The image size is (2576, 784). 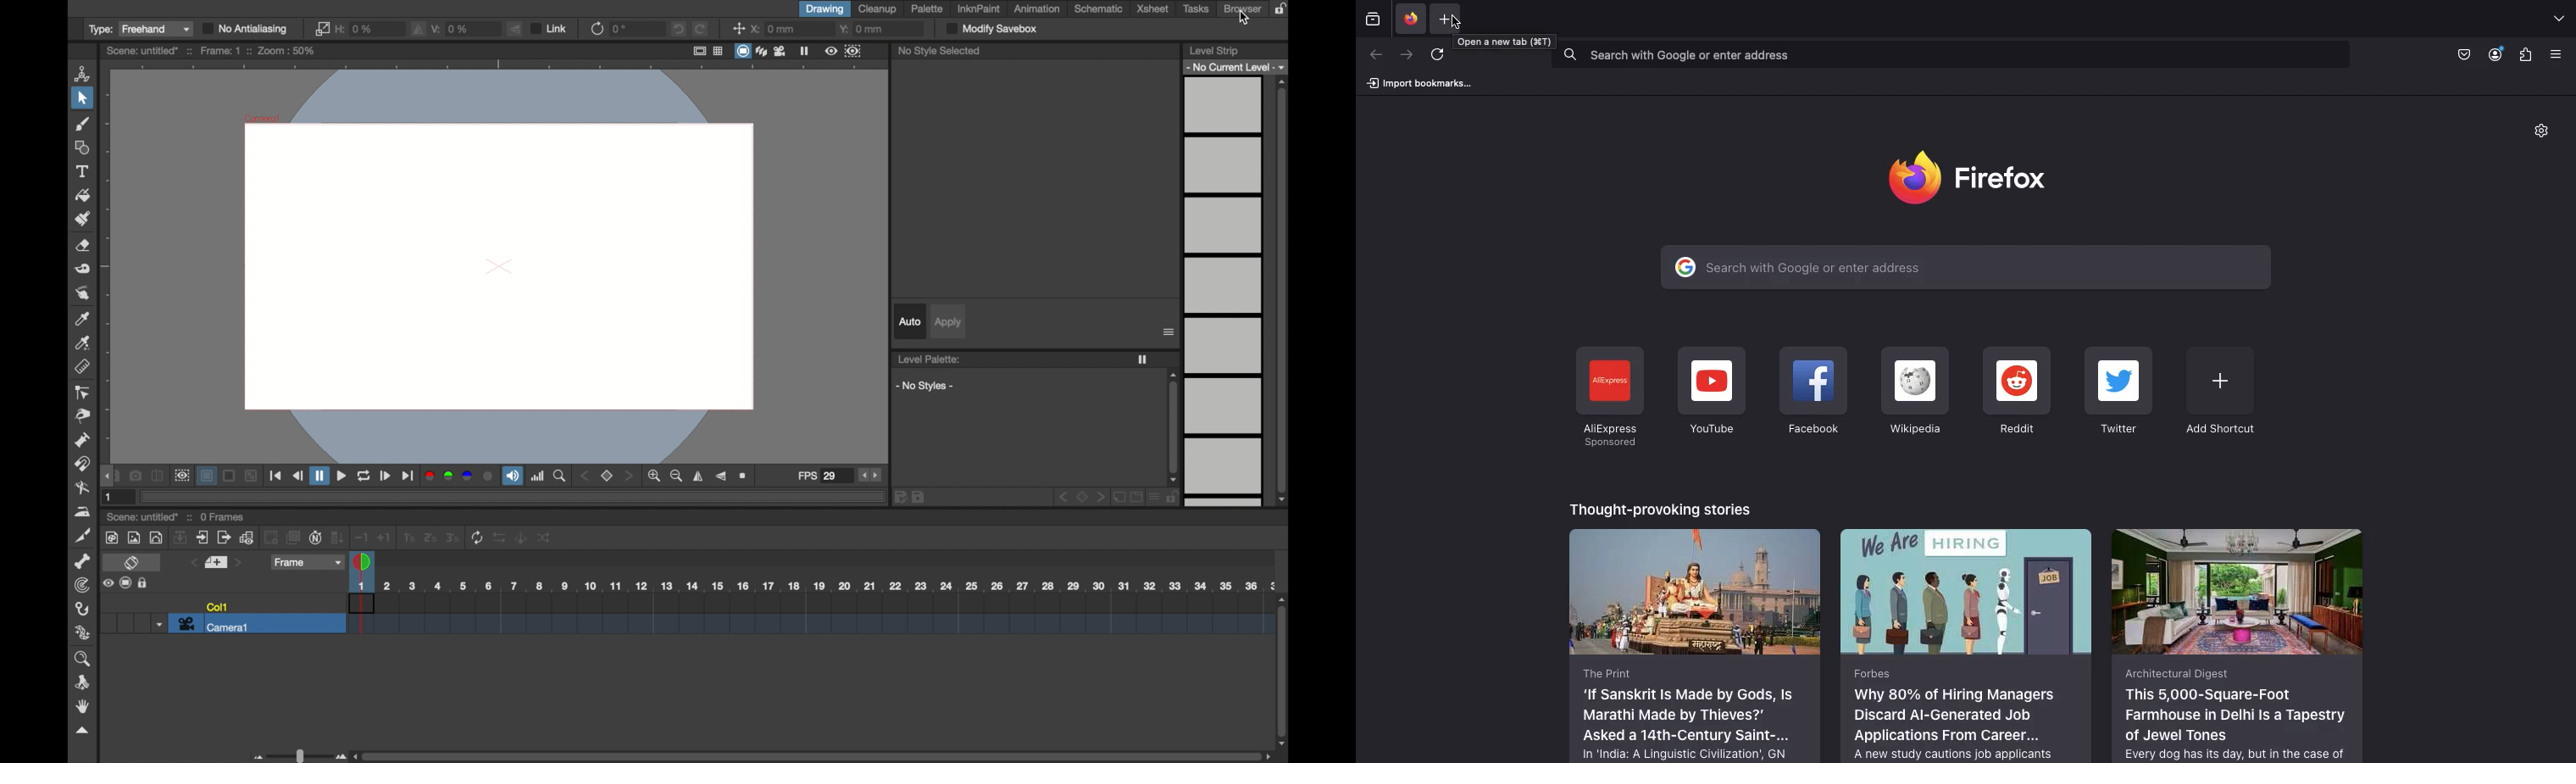 I want to click on flip horizontally, so click(x=419, y=30).